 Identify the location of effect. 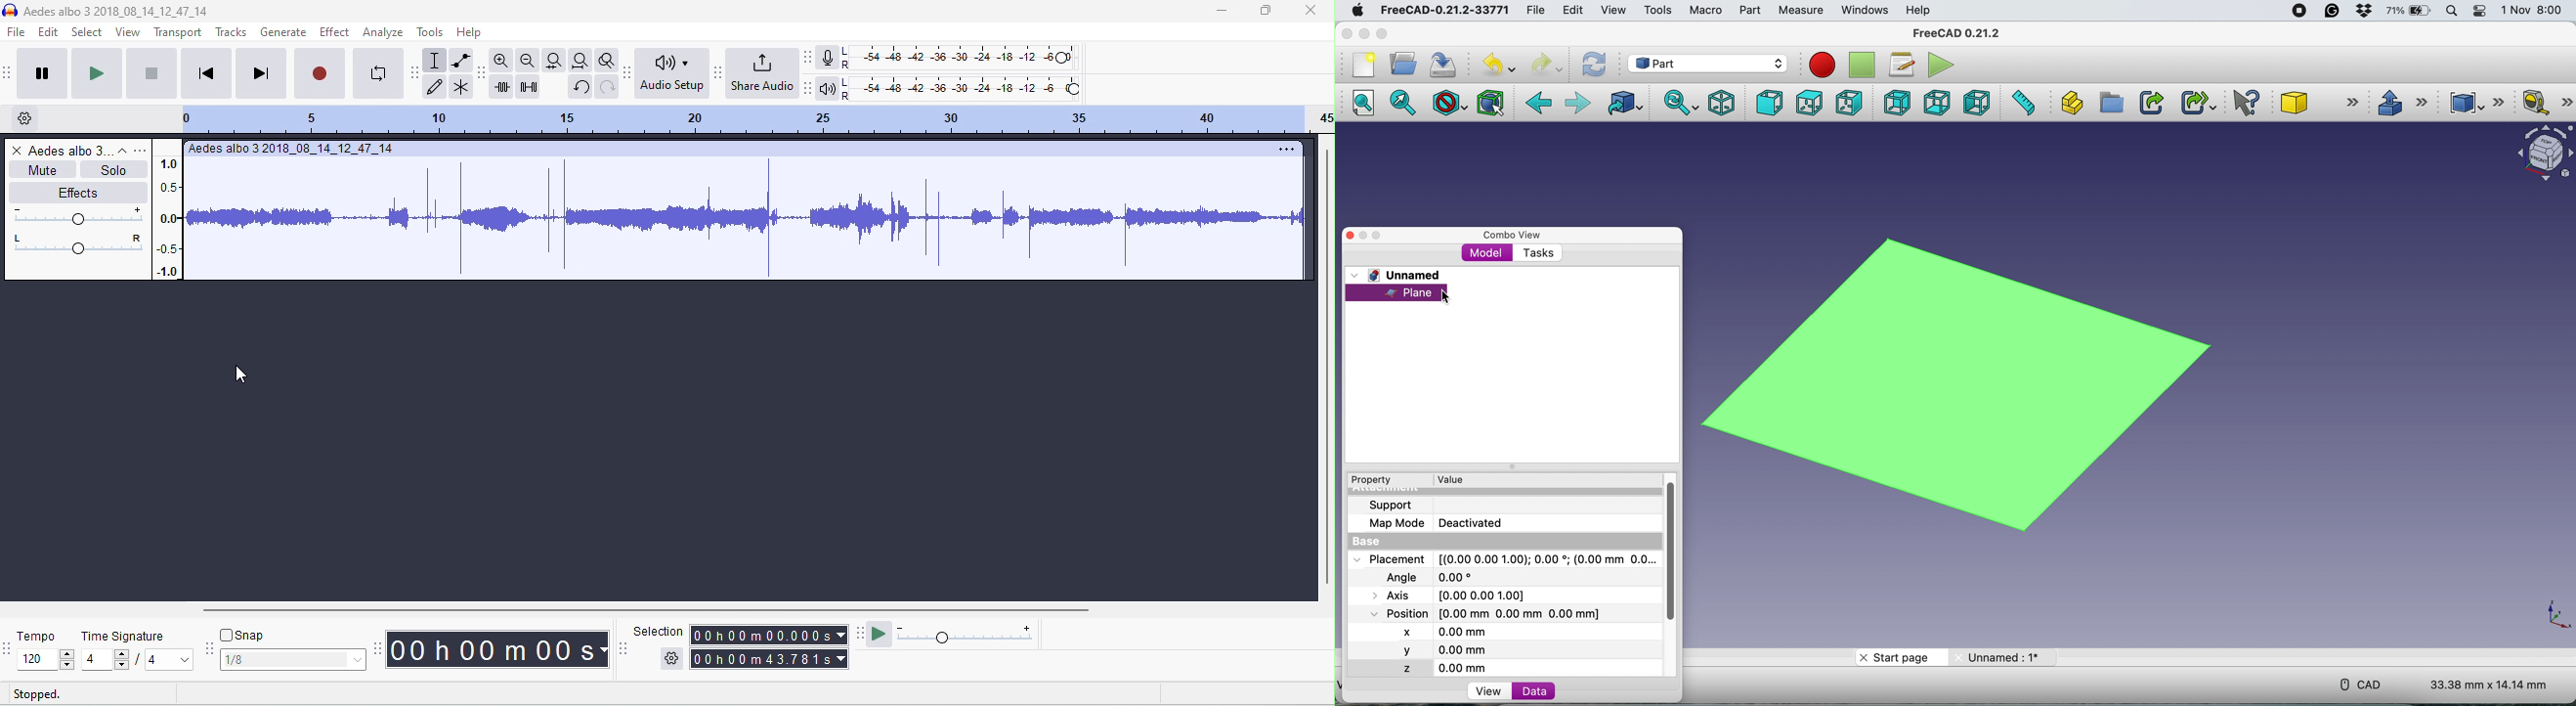
(334, 33).